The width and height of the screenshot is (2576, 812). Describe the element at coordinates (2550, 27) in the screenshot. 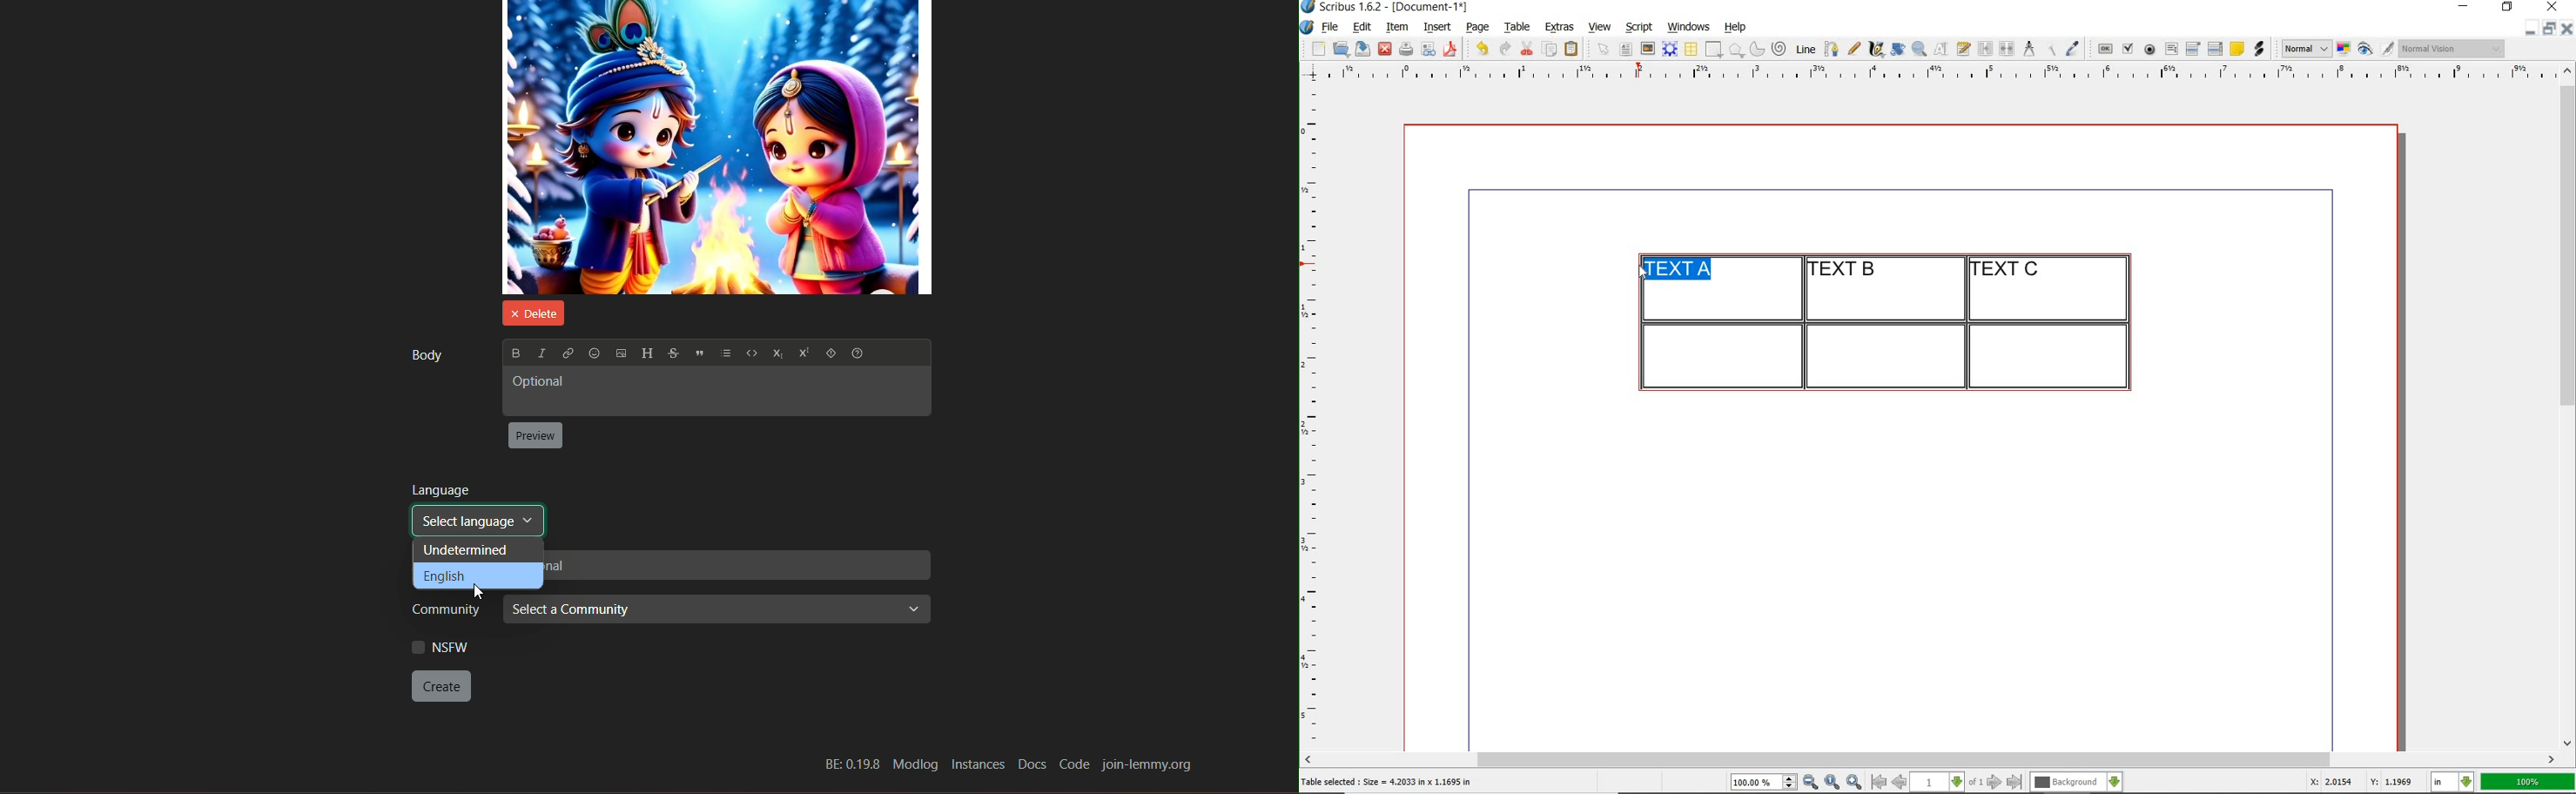

I see `restore` at that location.